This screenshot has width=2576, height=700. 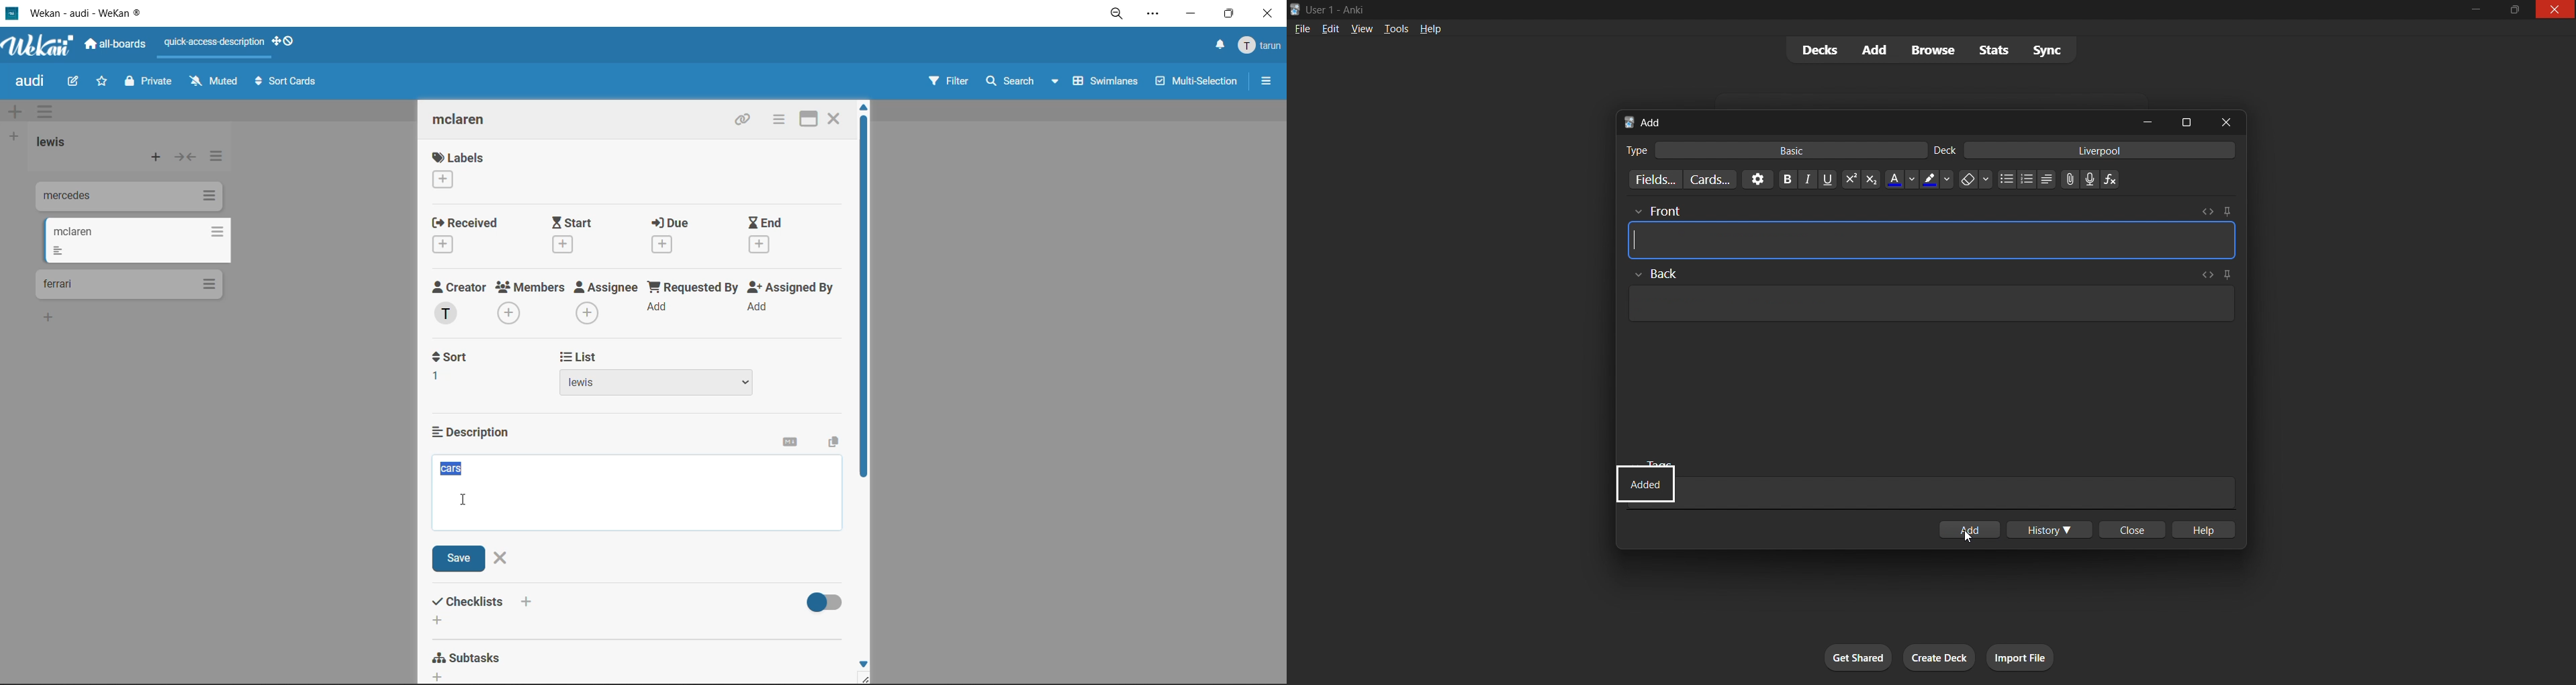 I want to click on quick access description, so click(x=215, y=43).